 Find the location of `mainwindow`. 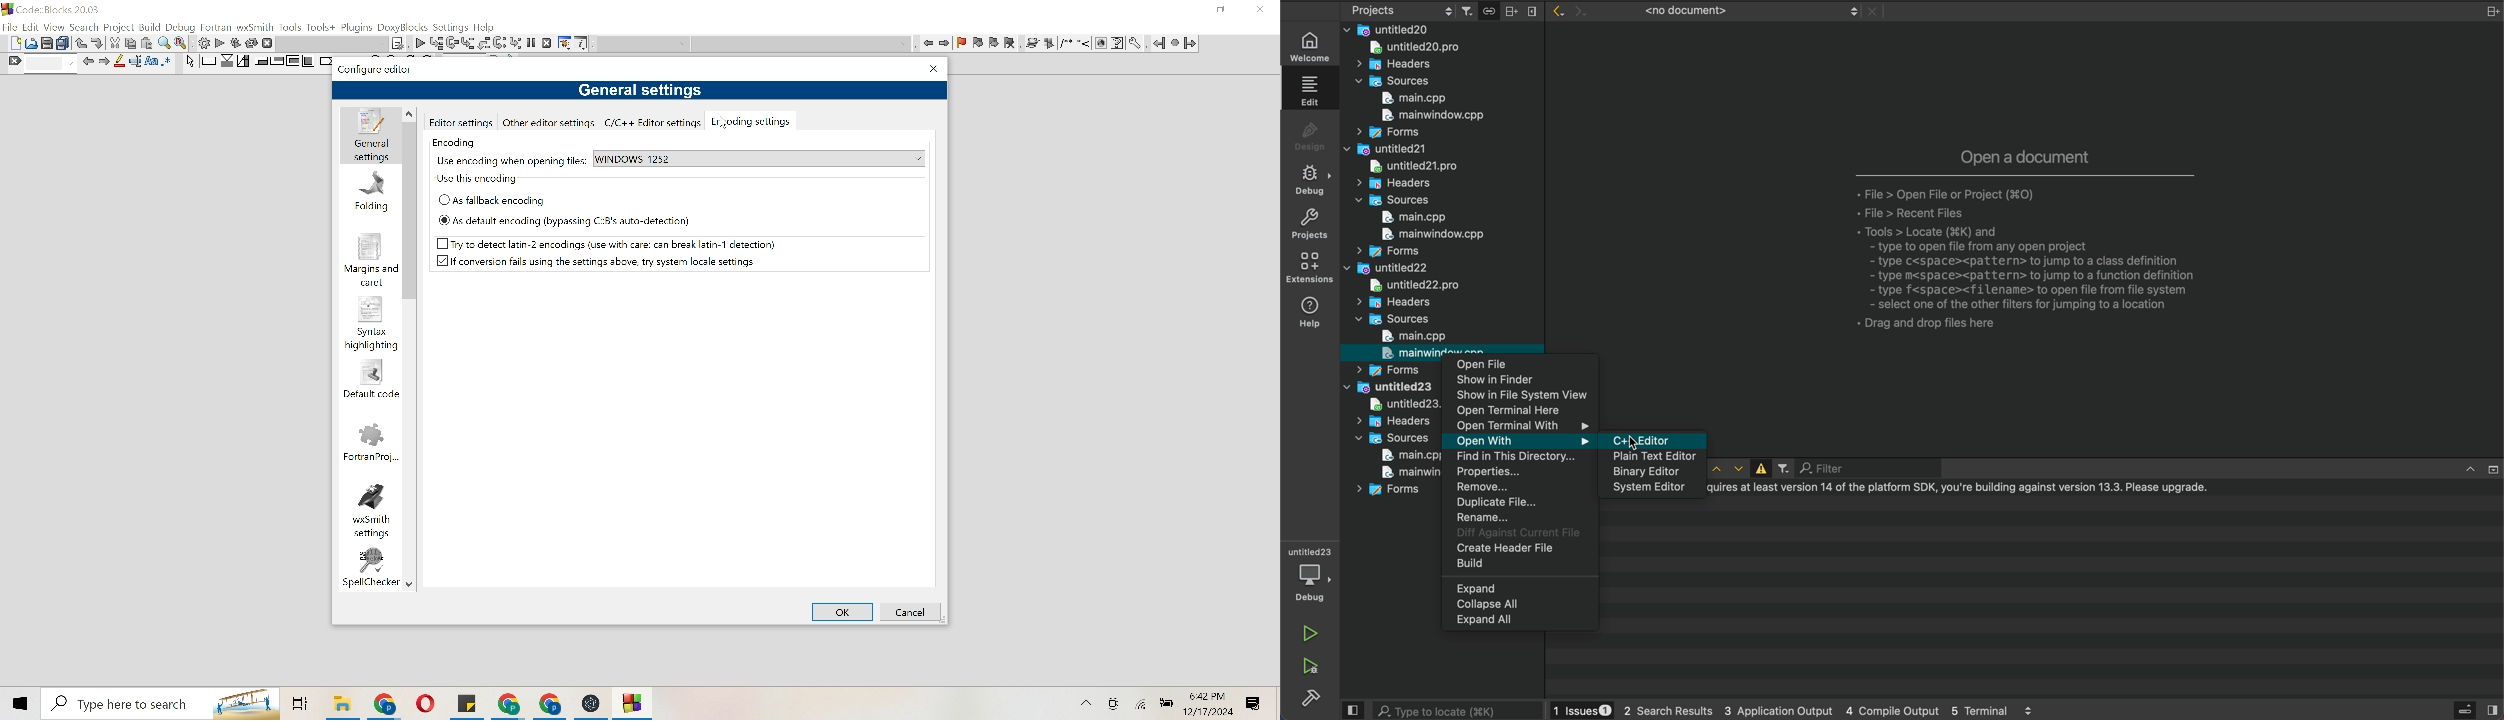

mainwindow is located at coordinates (1426, 235).